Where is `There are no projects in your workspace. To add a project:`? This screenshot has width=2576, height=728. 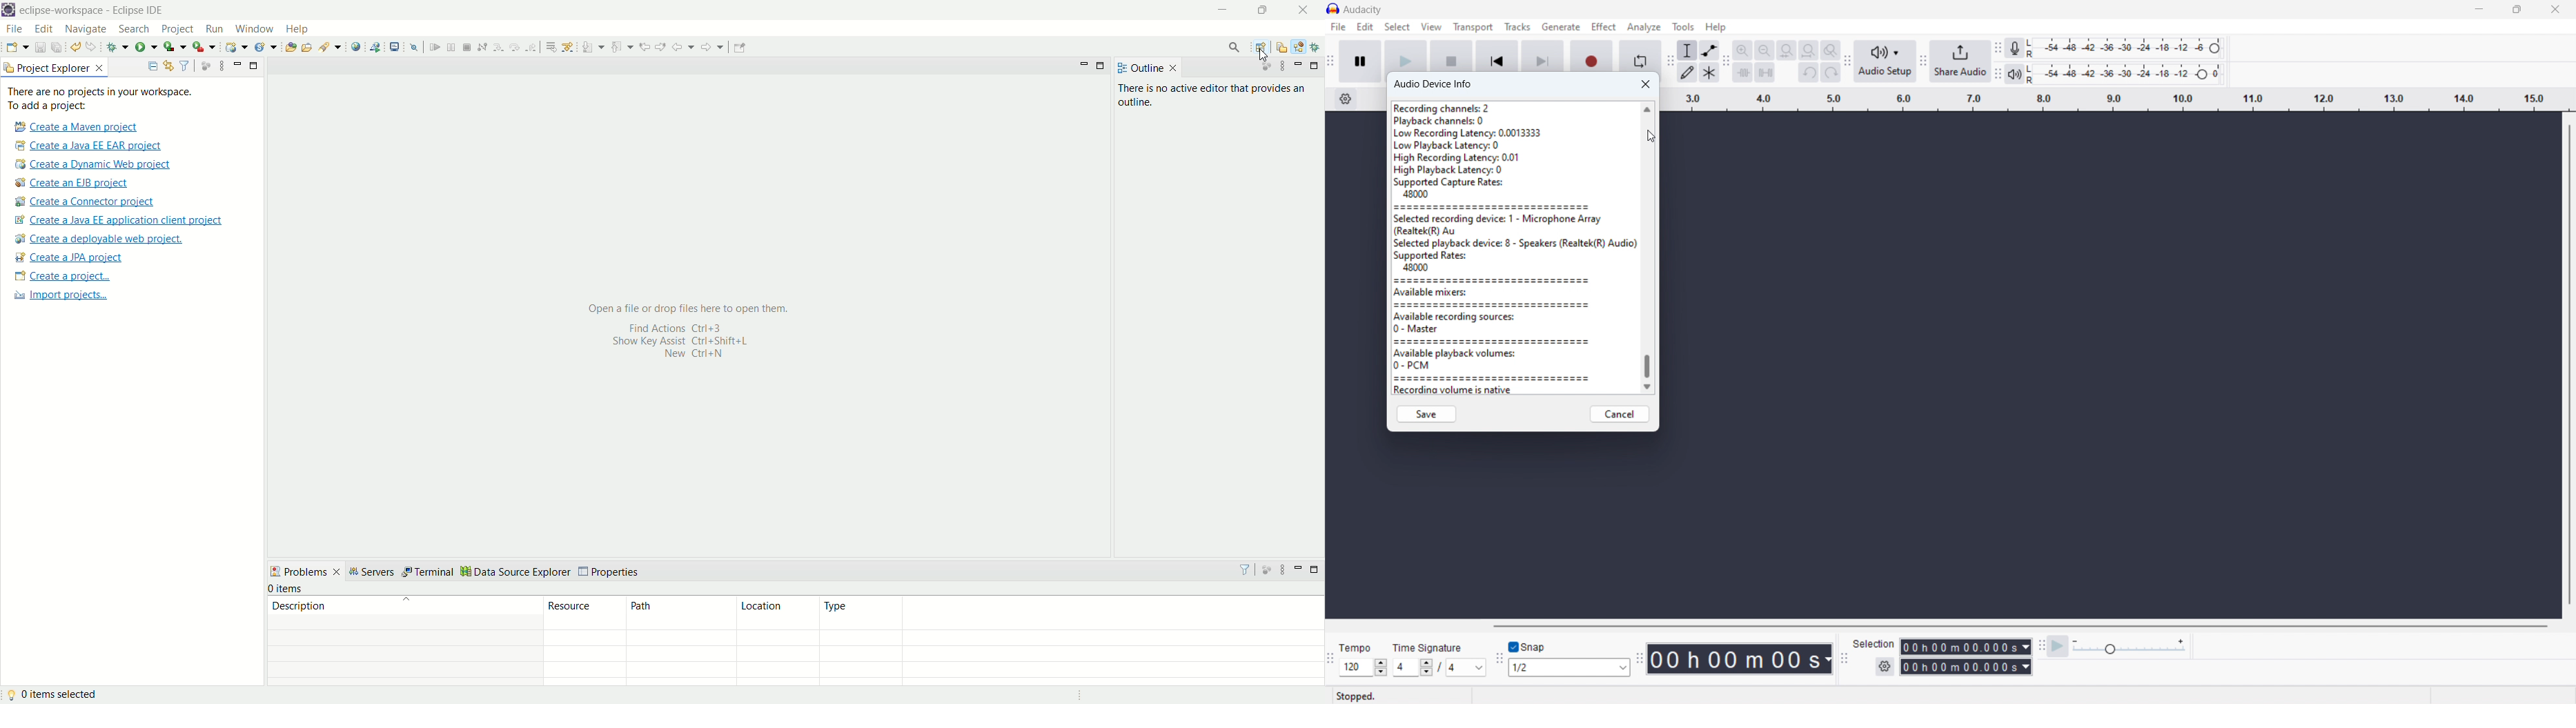
There are no projects in your workspace. To add a project: is located at coordinates (102, 99).